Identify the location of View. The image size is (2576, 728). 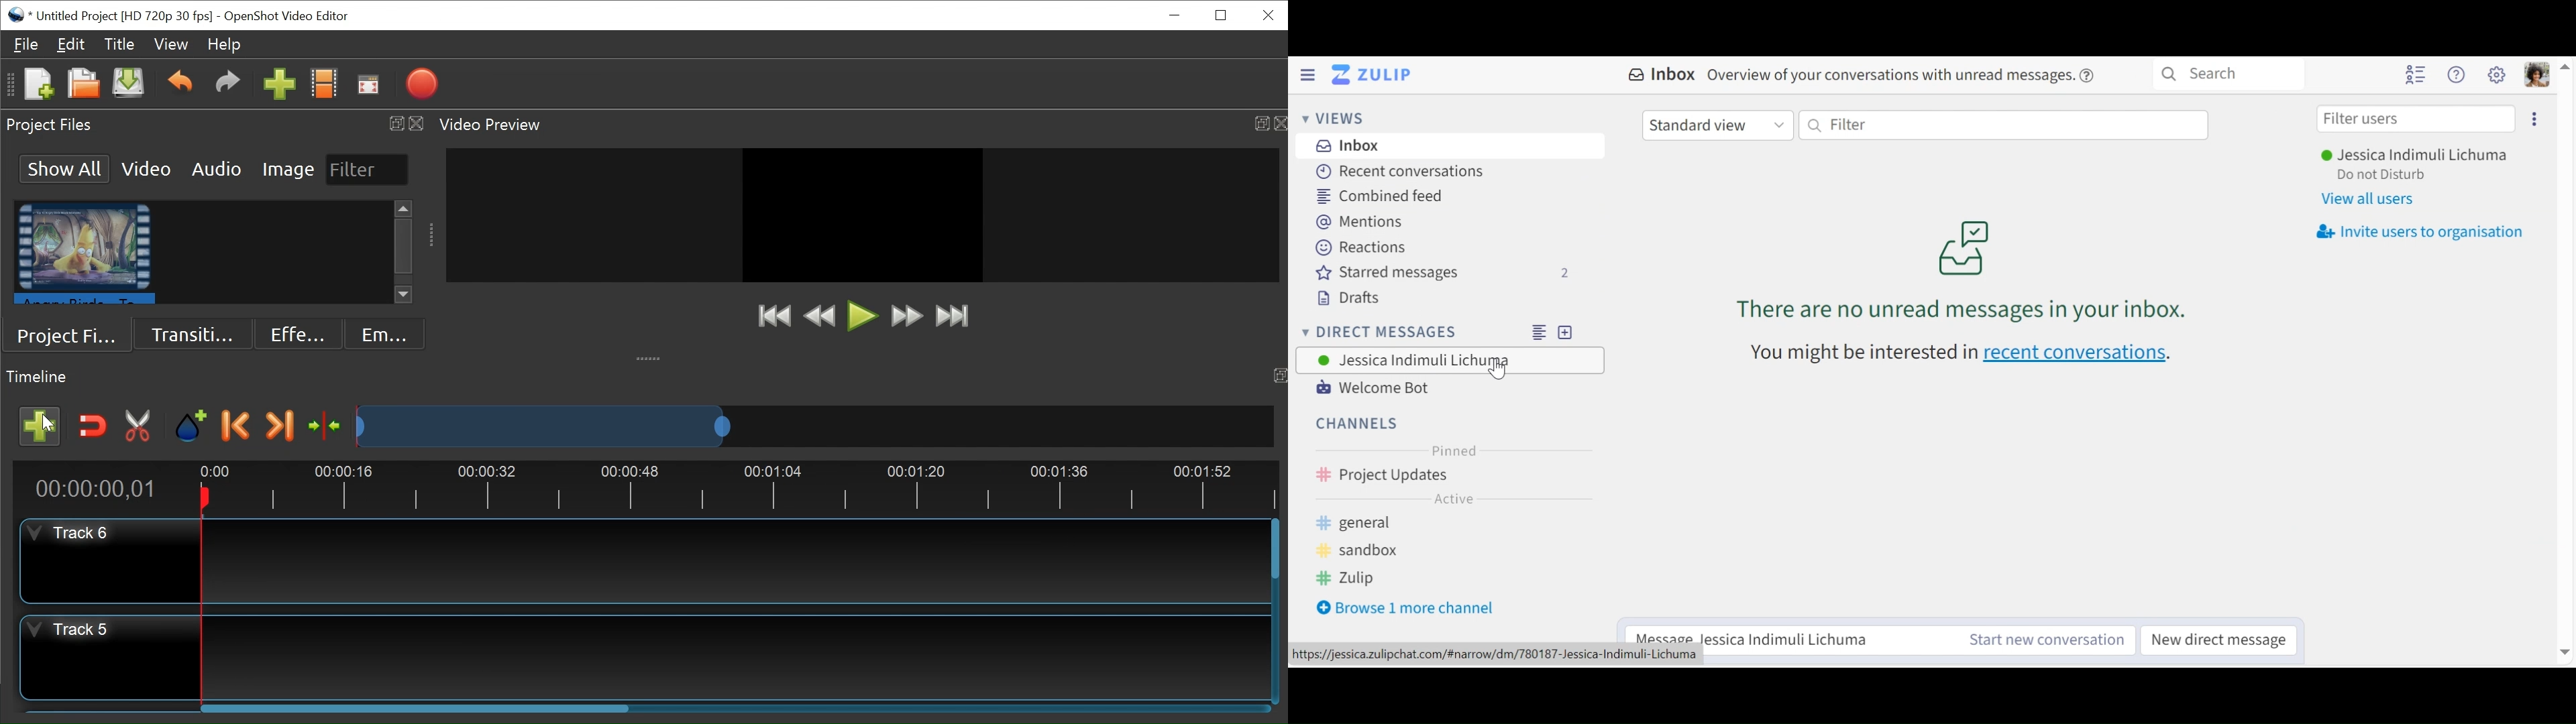
(170, 43).